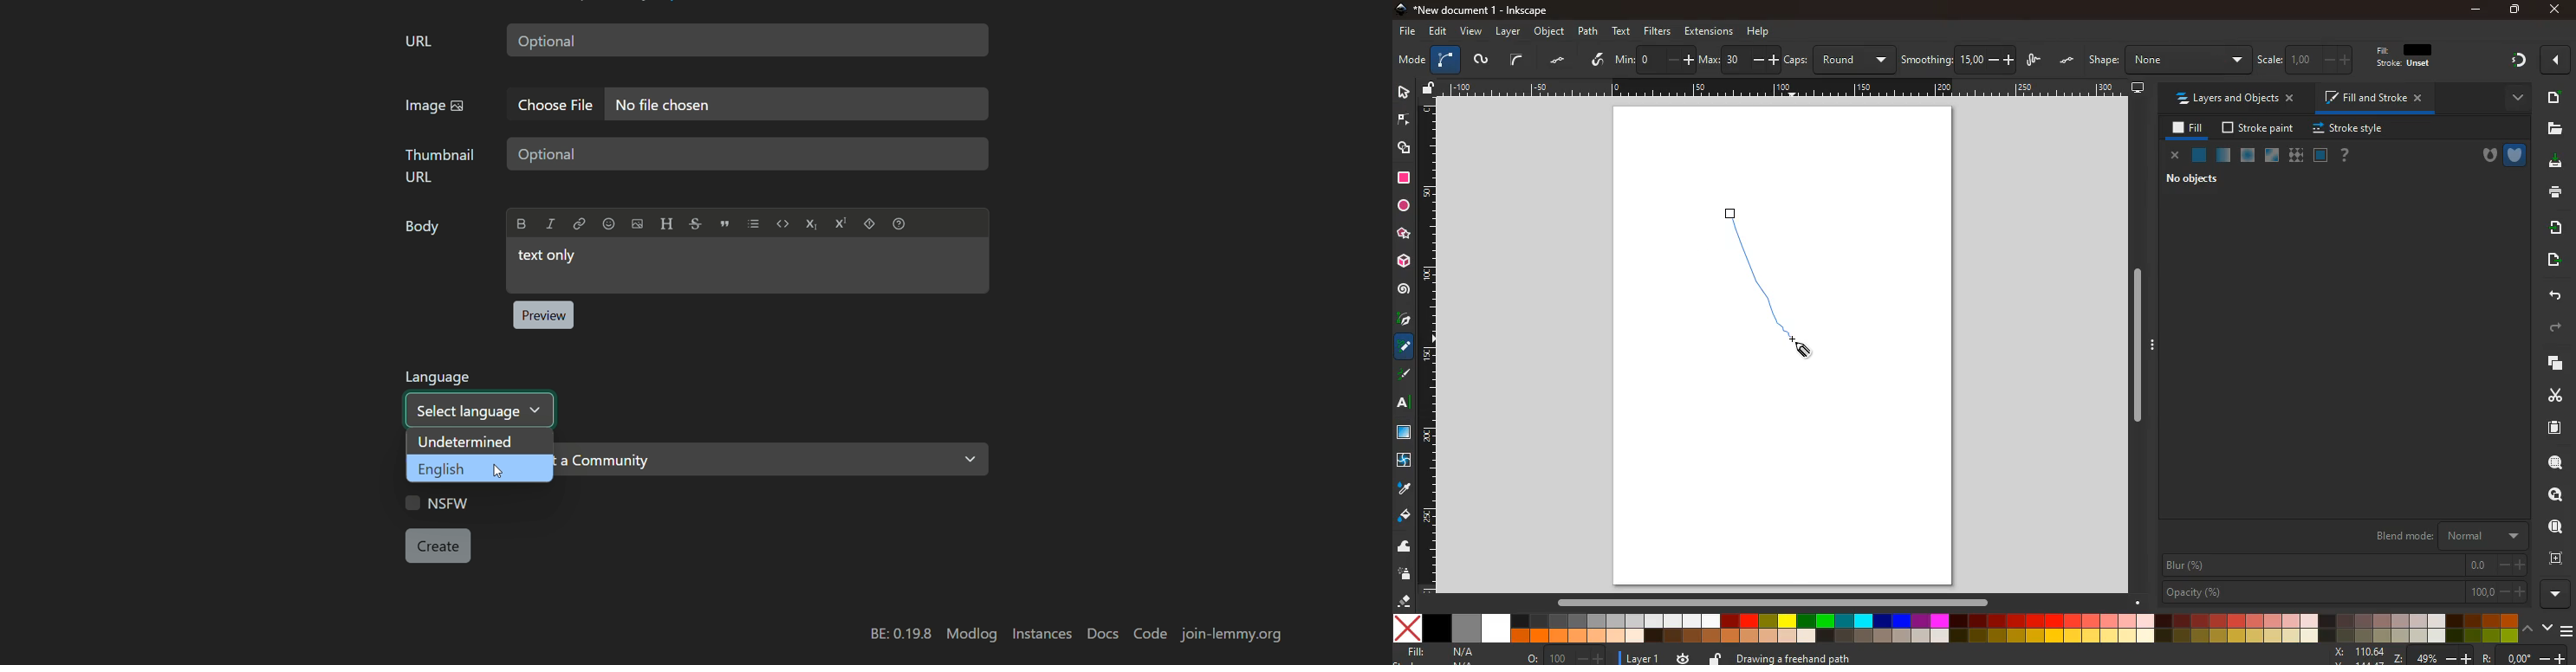 This screenshot has height=672, width=2576. I want to click on docs, so click(1103, 635).